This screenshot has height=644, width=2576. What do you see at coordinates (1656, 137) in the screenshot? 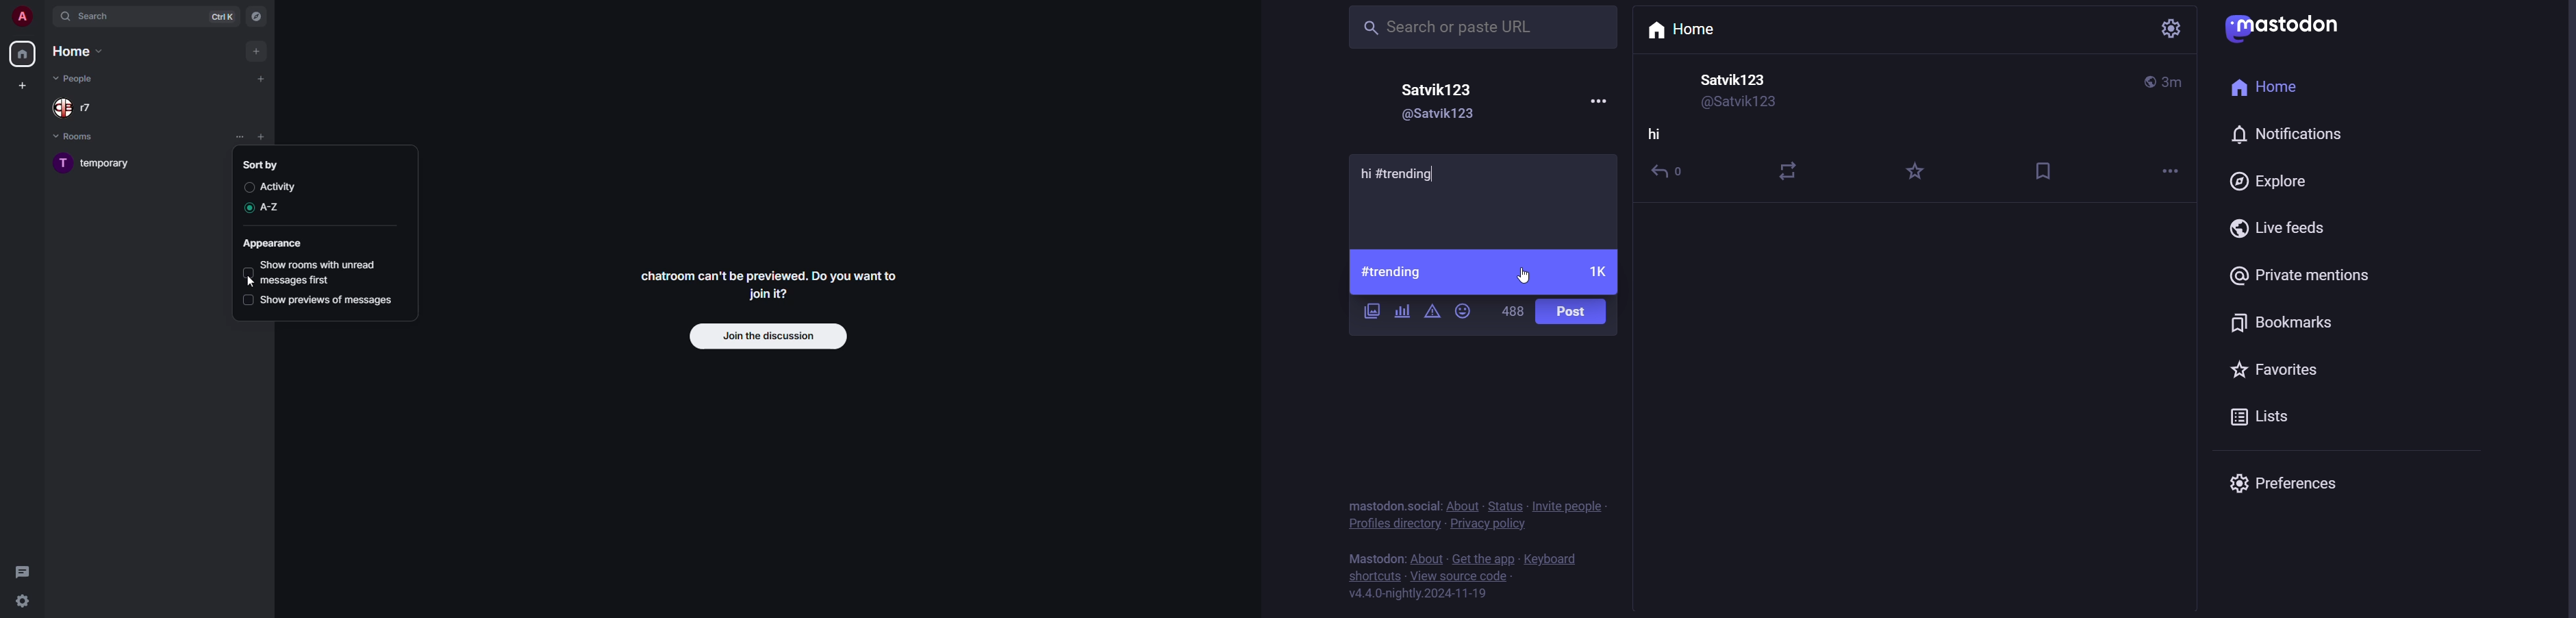
I see `hi` at bounding box center [1656, 137].